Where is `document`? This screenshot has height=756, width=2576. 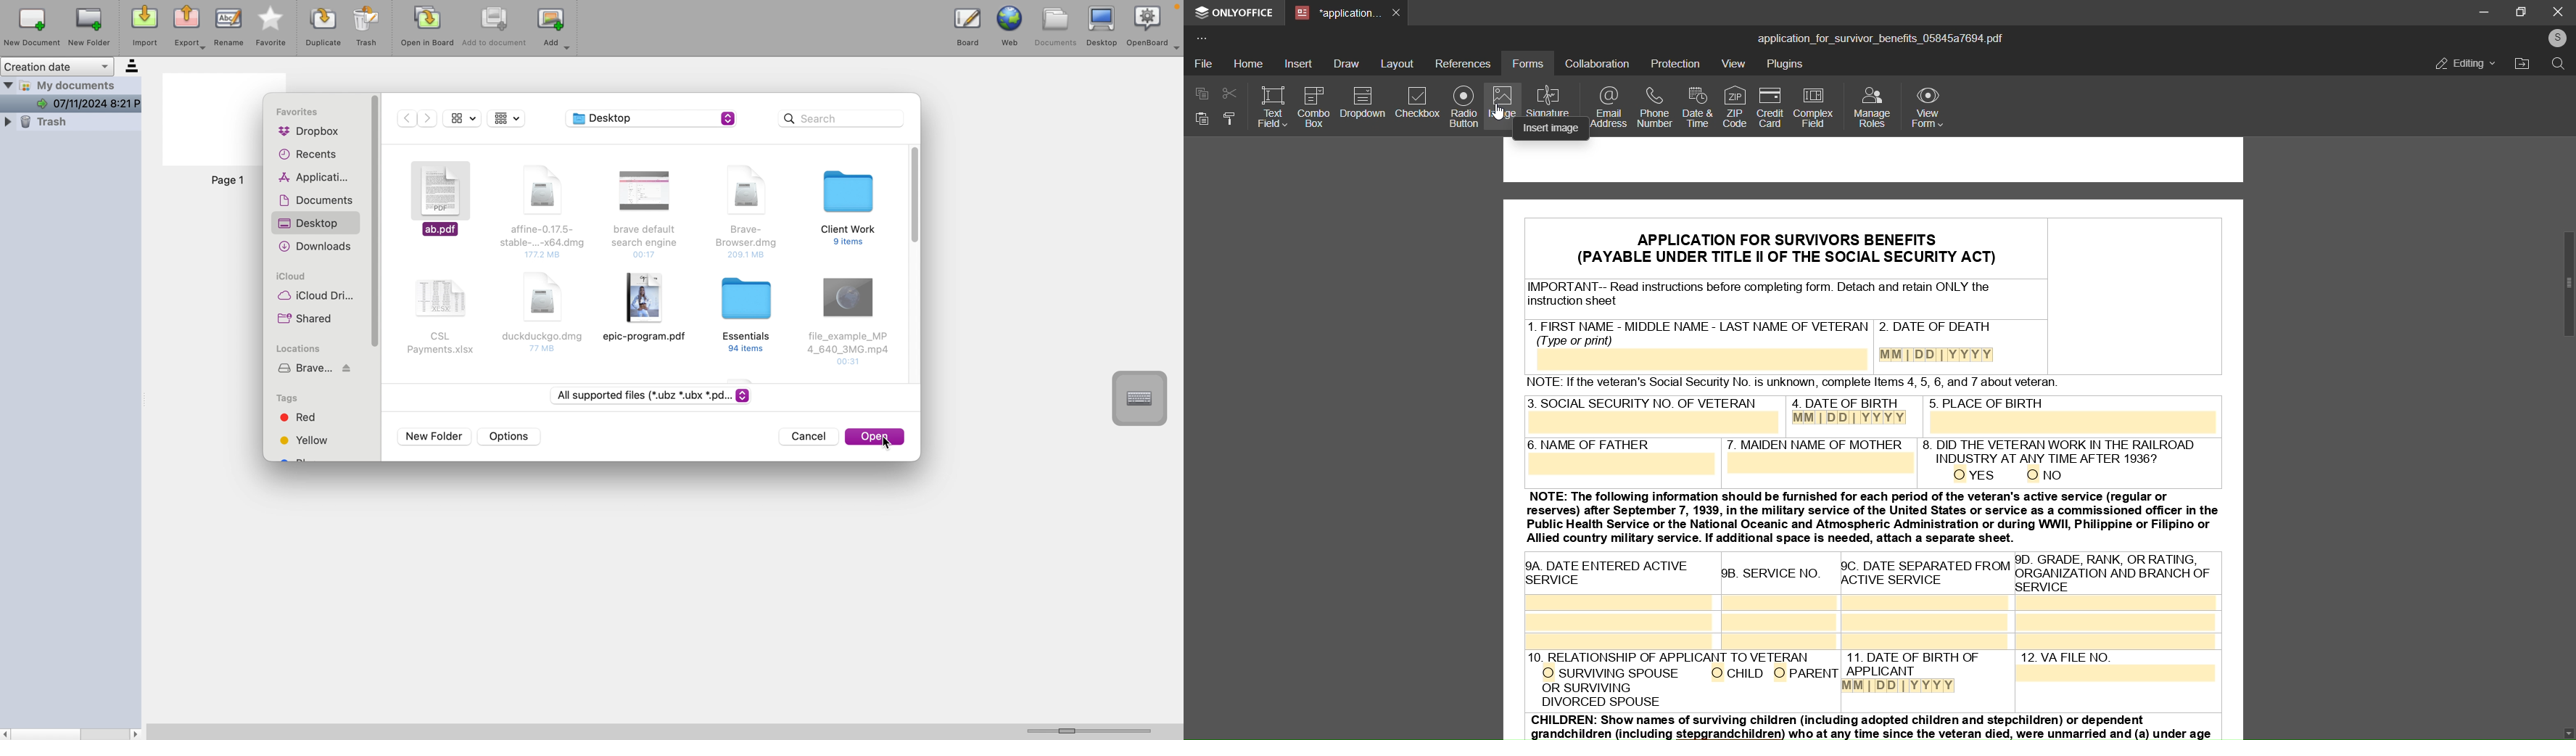
document is located at coordinates (847, 324).